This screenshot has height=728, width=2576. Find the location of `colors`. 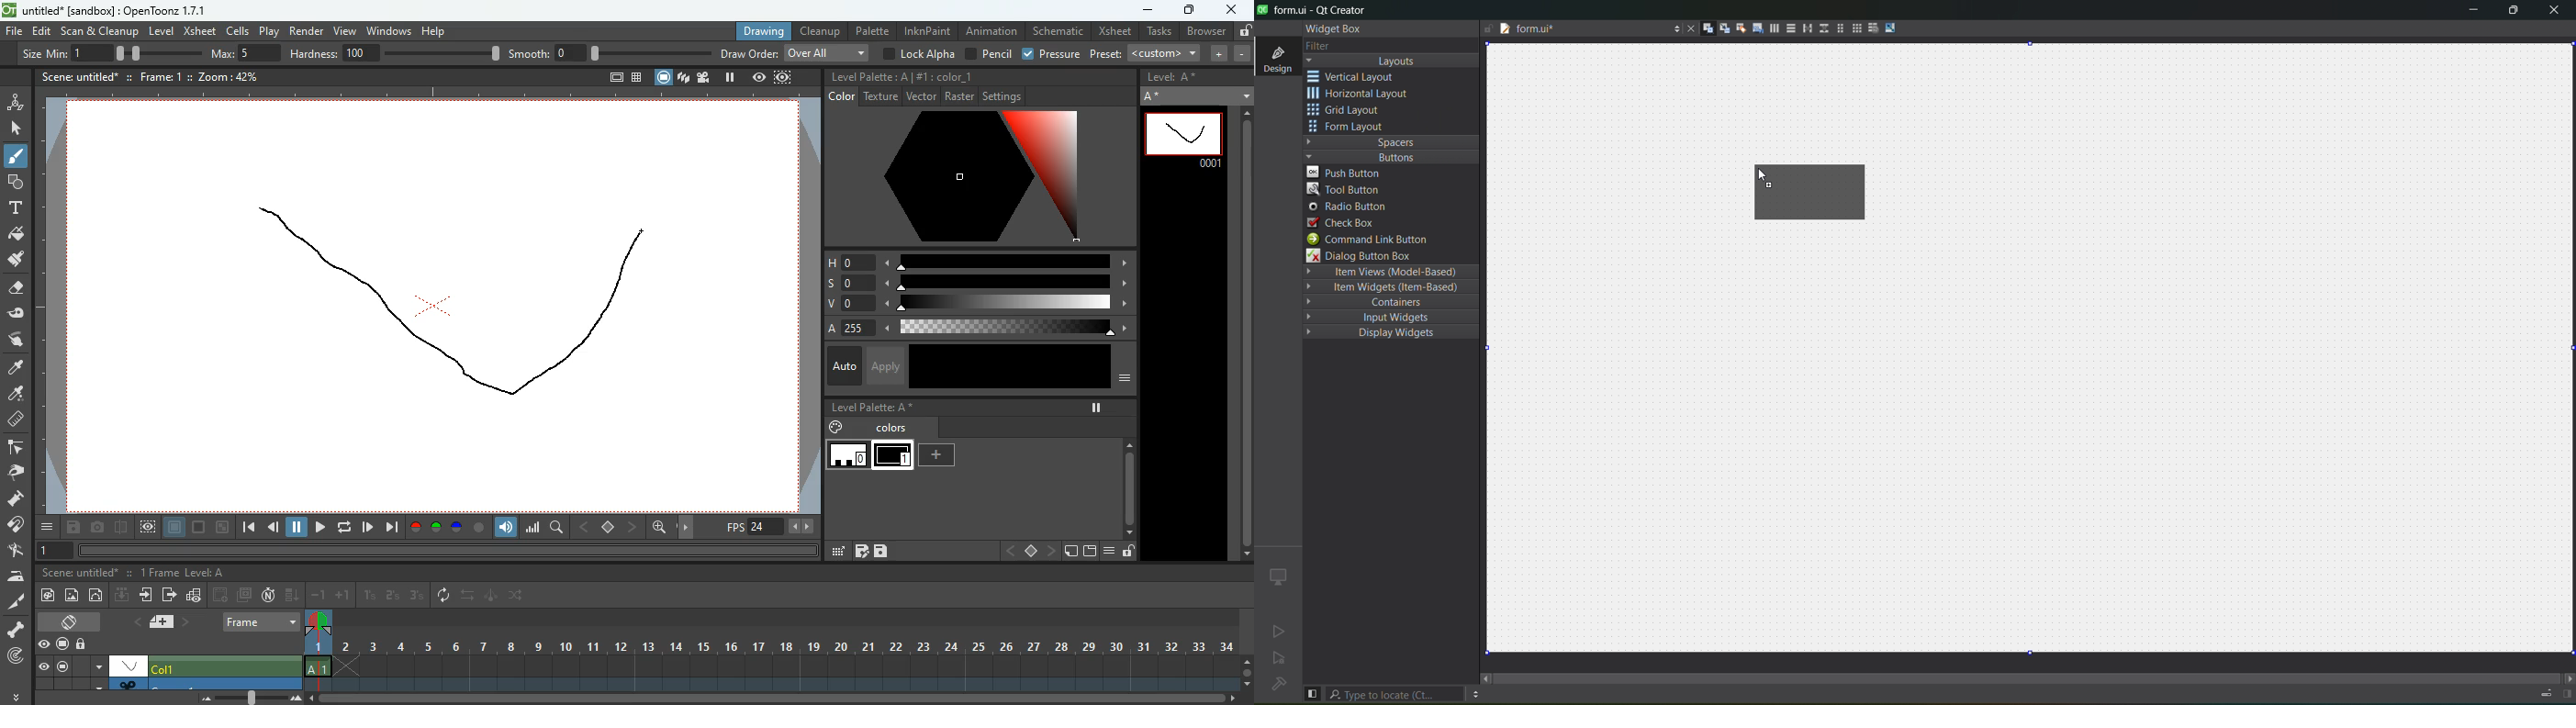

colors is located at coordinates (871, 427).